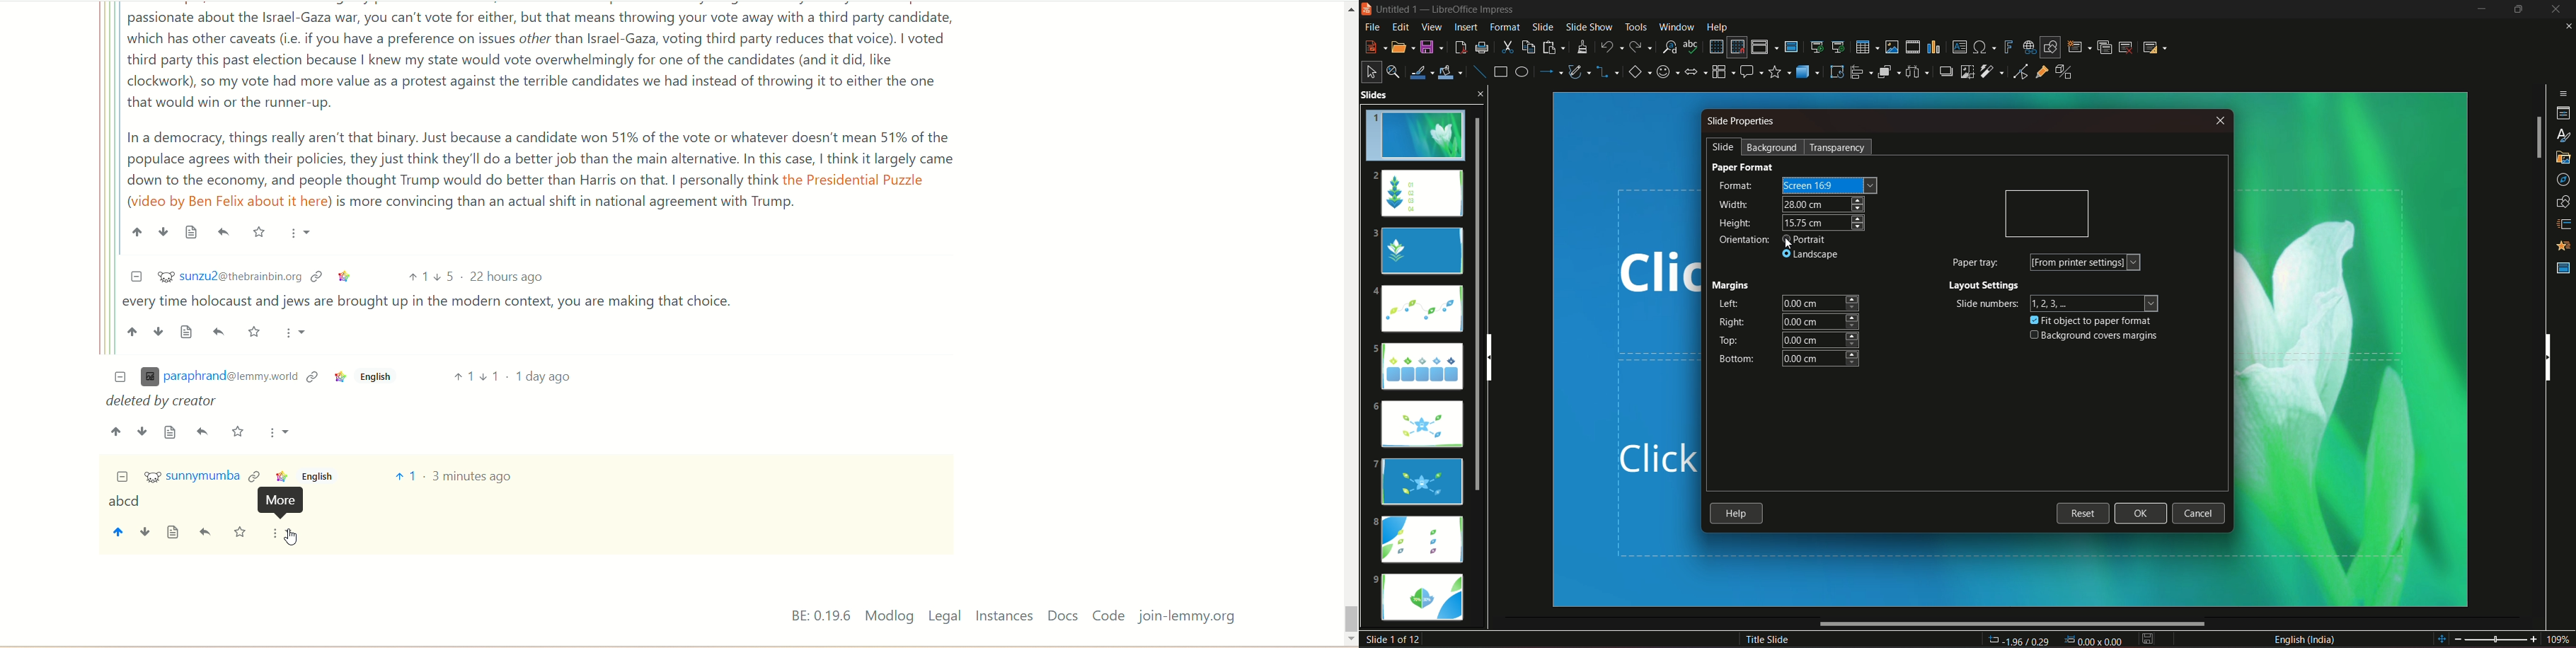  I want to click on background, so click(1773, 146).